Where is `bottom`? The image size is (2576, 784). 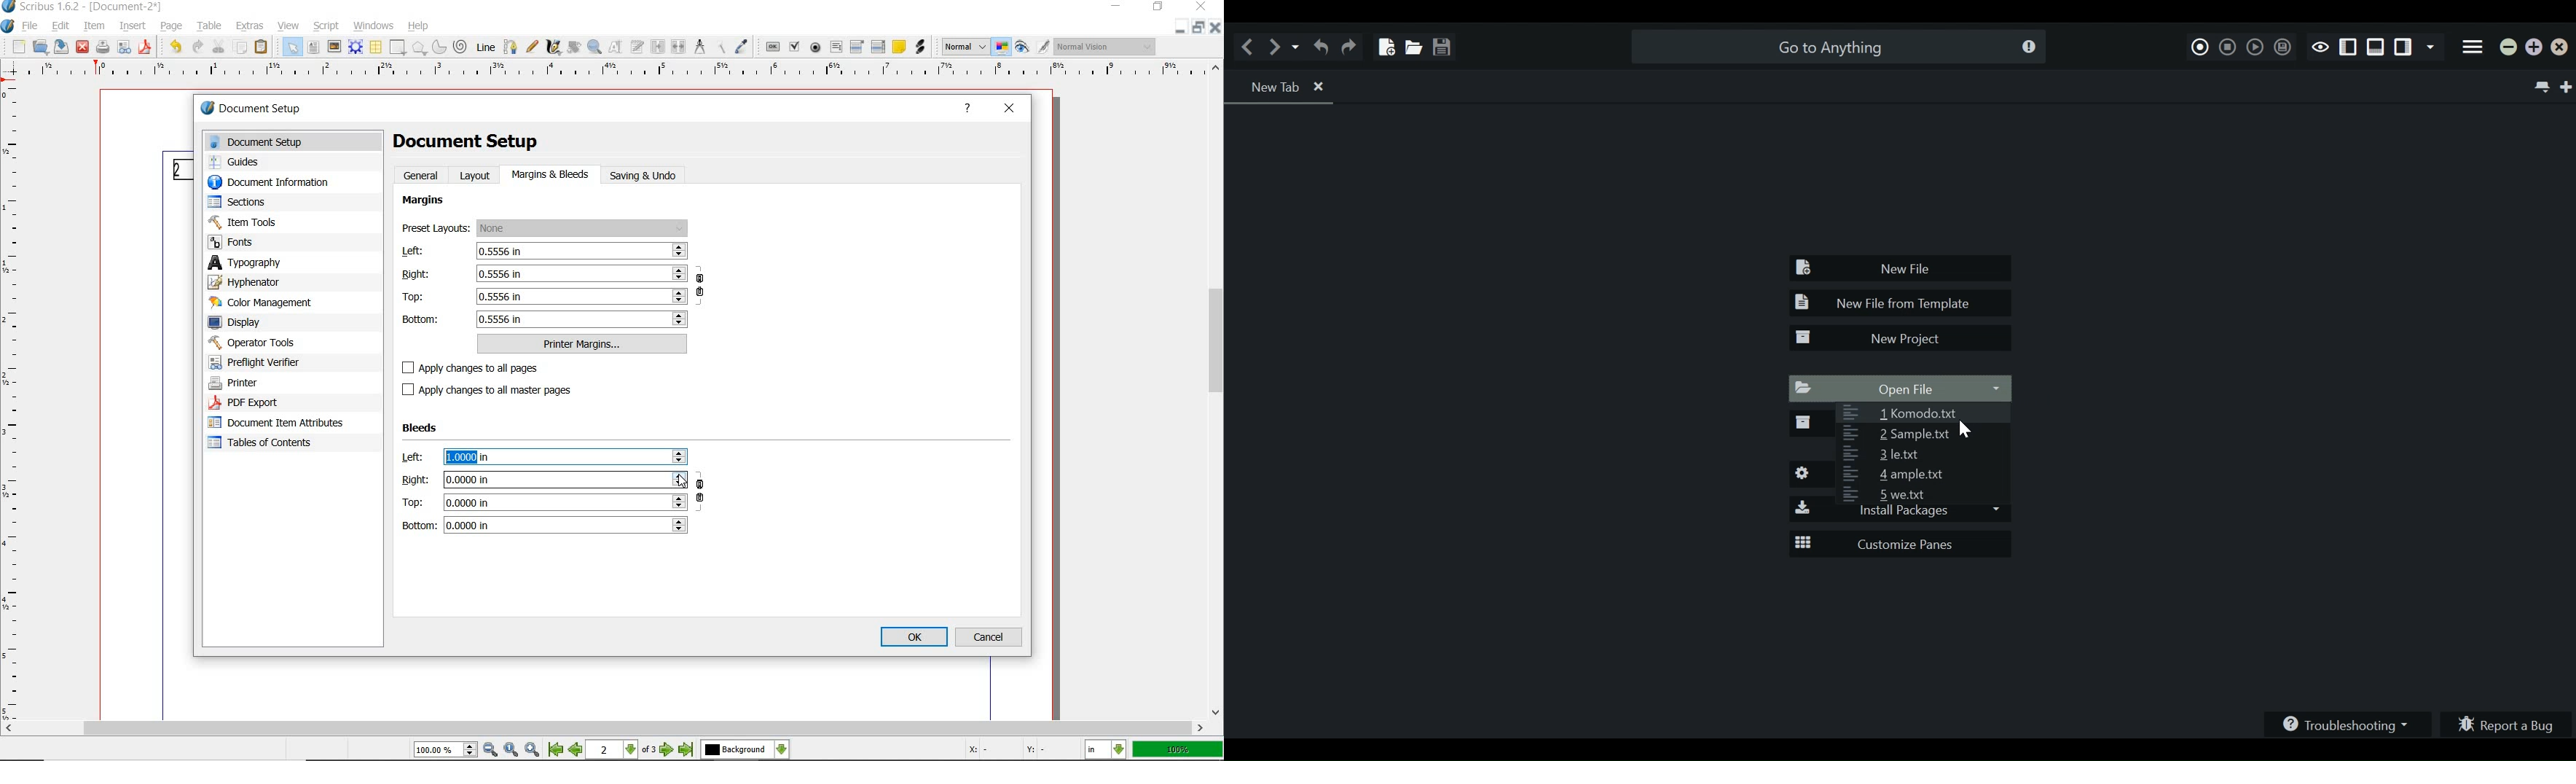
bottom is located at coordinates (546, 319).